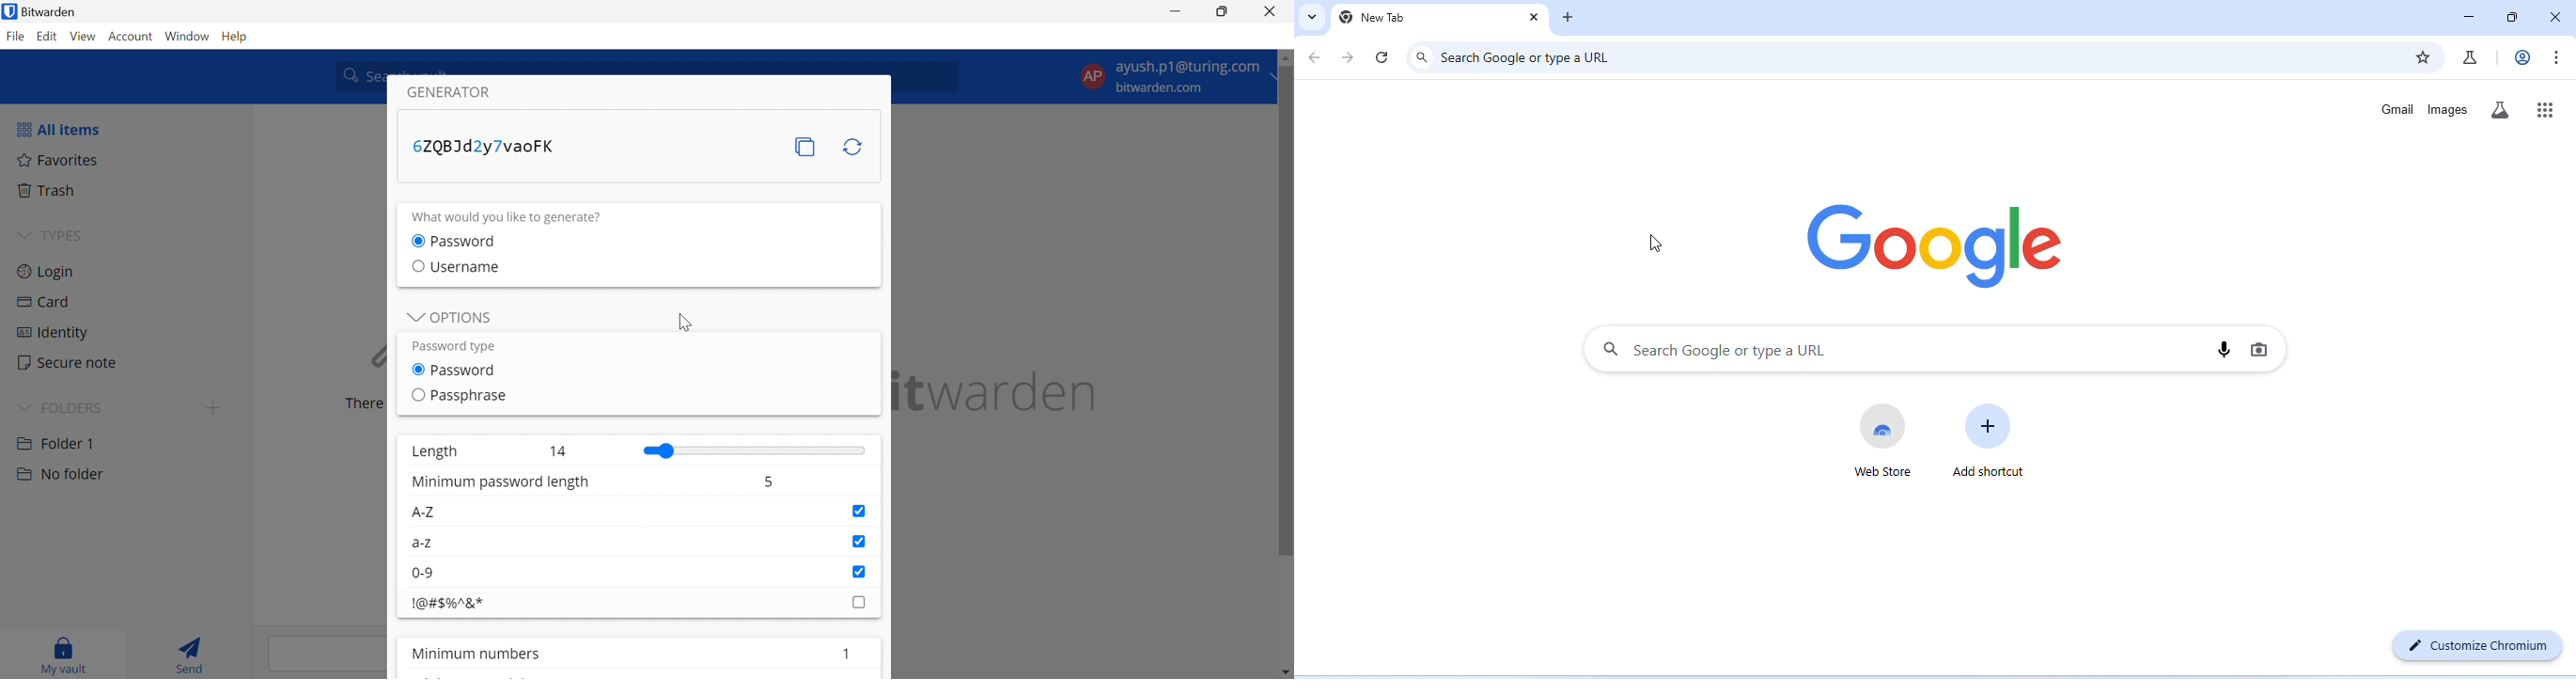  I want to click on voice search, so click(2220, 351).